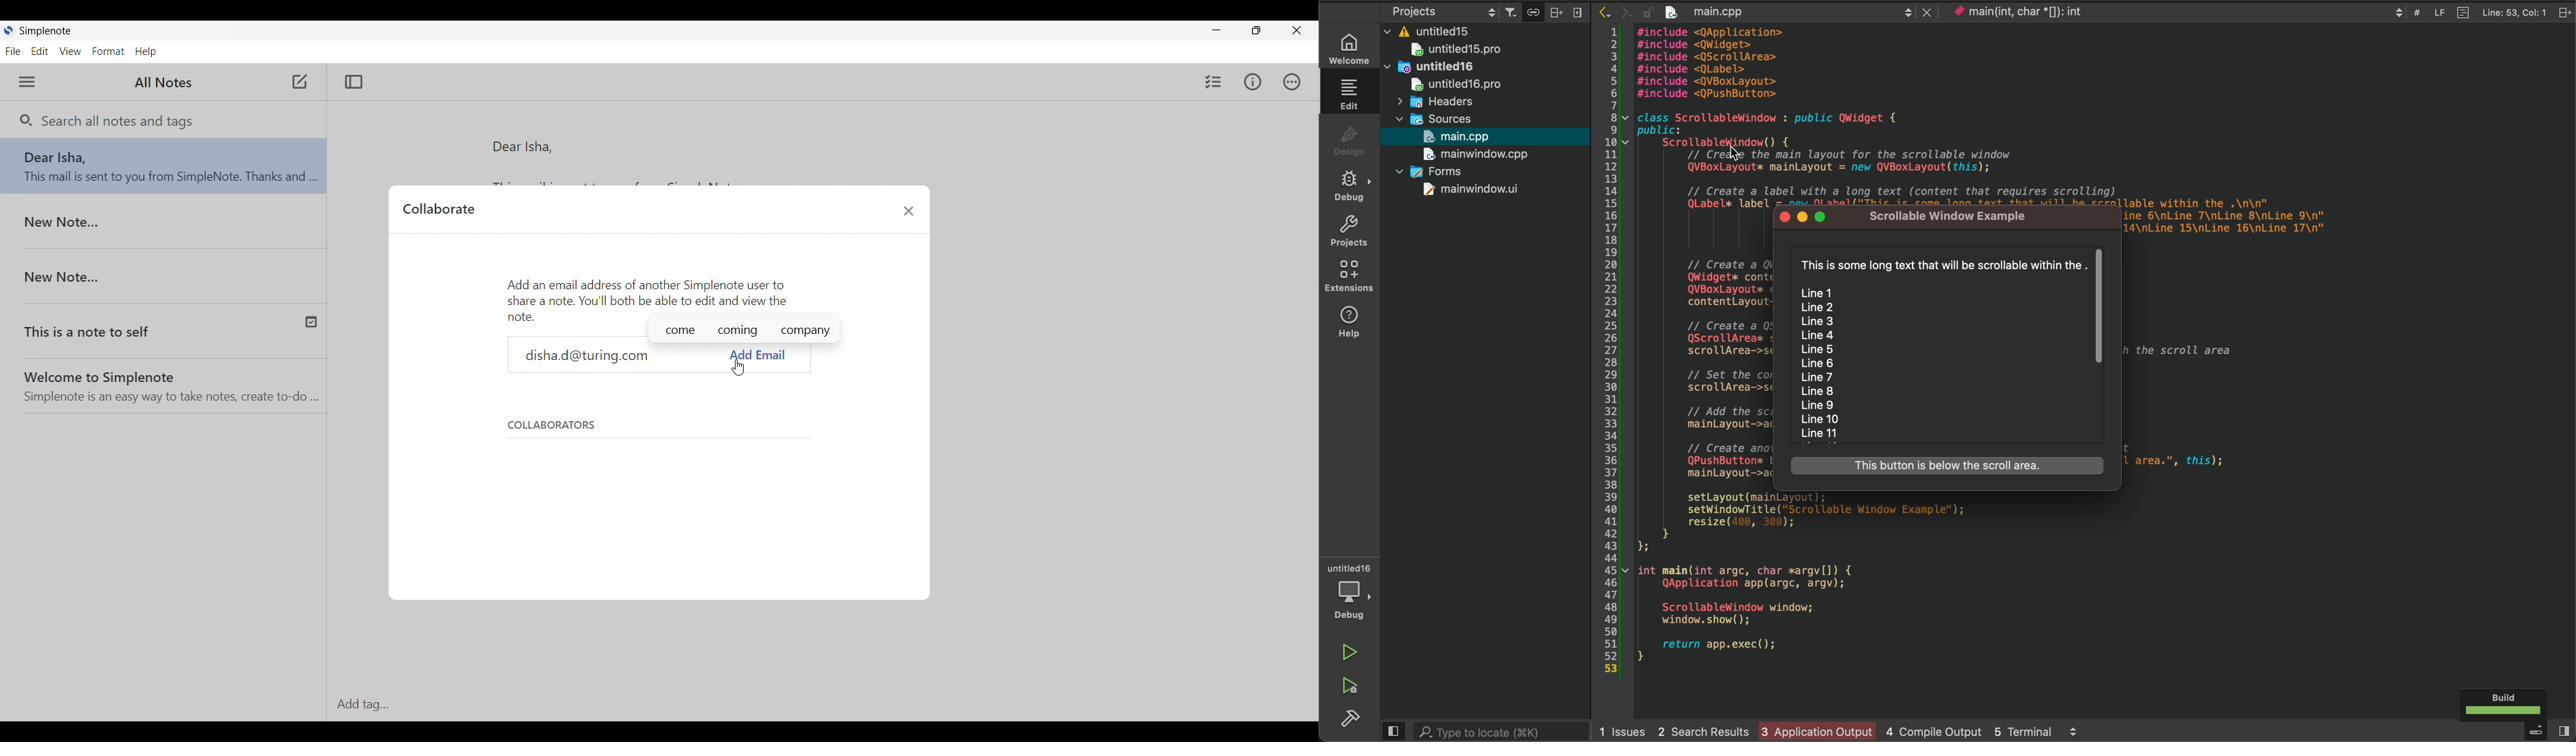 Image resolution: width=2576 pixels, height=756 pixels. What do you see at coordinates (1348, 592) in the screenshot?
I see `debugger` at bounding box center [1348, 592].